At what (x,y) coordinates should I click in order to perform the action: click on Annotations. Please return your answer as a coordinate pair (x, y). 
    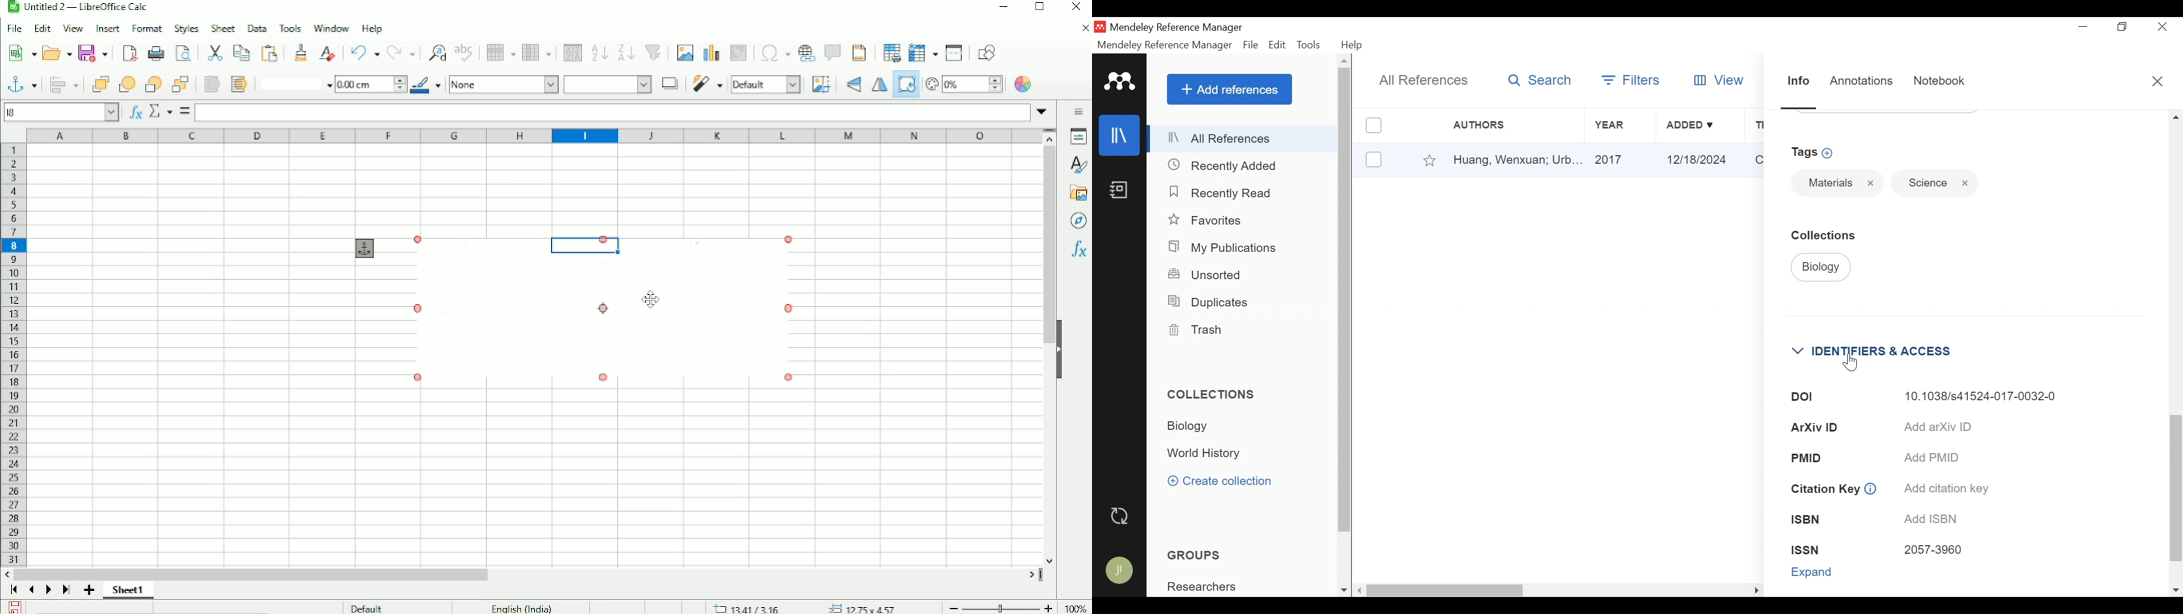
    Looking at the image, I should click on (1861, 81).